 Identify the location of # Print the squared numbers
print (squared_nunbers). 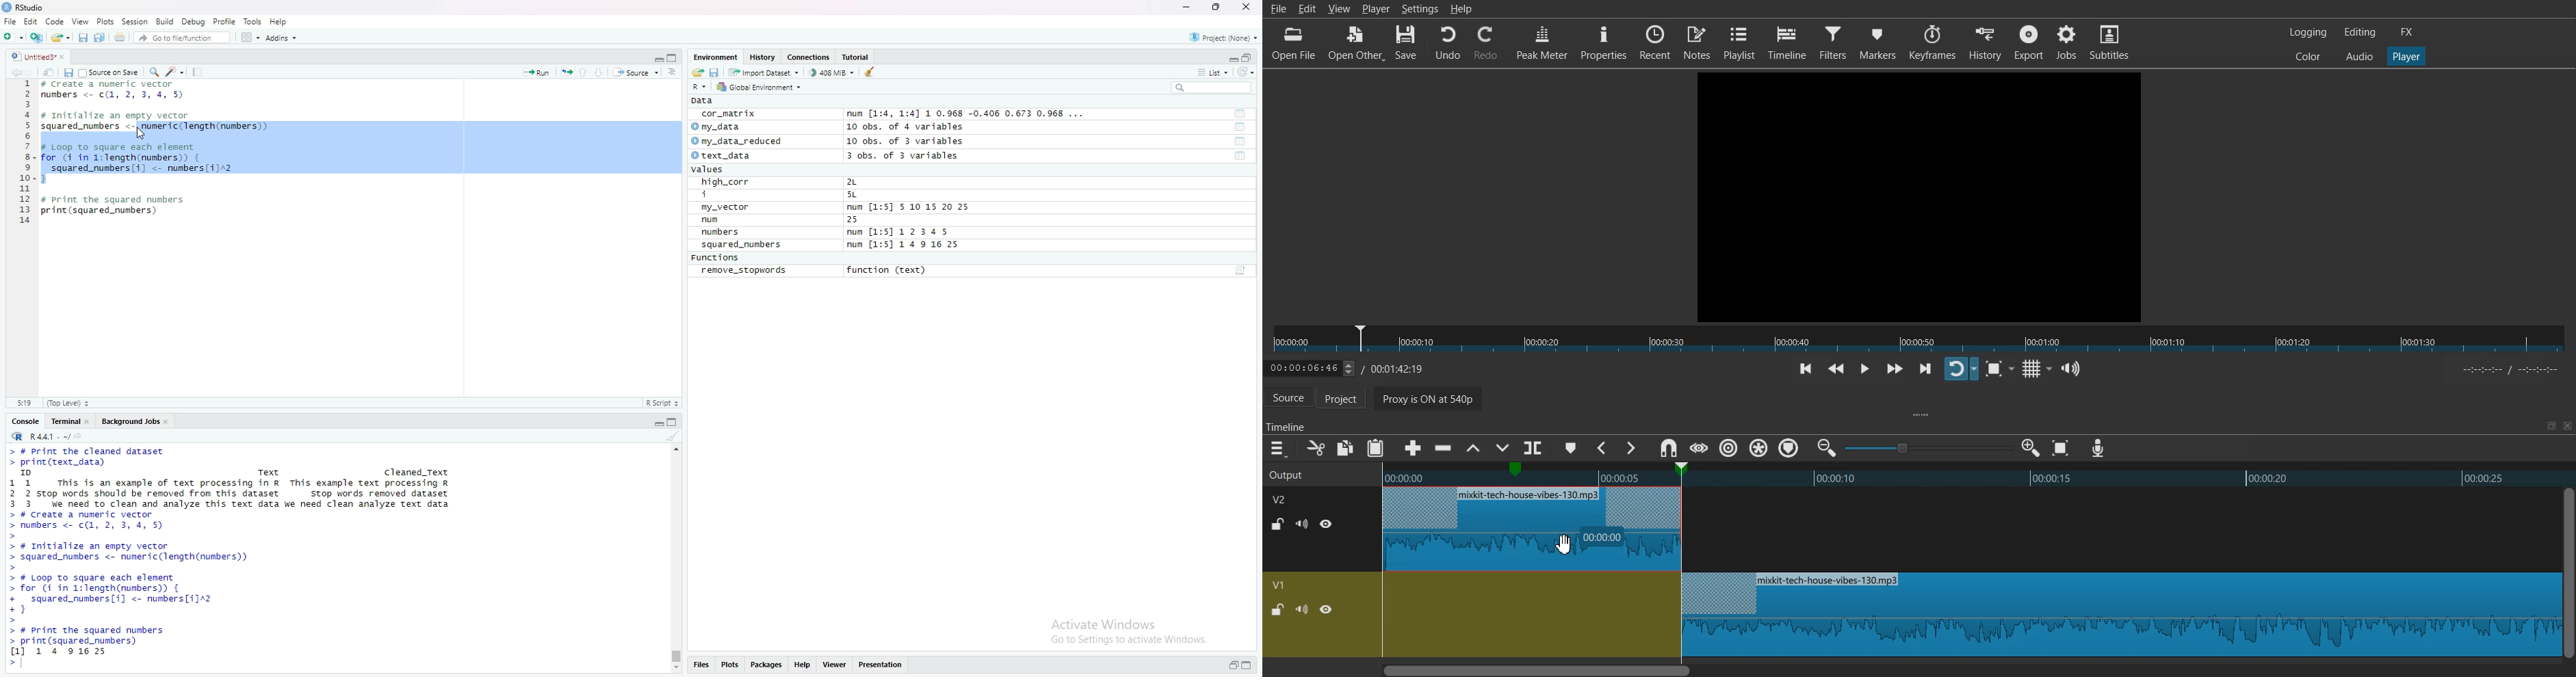
(114, 209).